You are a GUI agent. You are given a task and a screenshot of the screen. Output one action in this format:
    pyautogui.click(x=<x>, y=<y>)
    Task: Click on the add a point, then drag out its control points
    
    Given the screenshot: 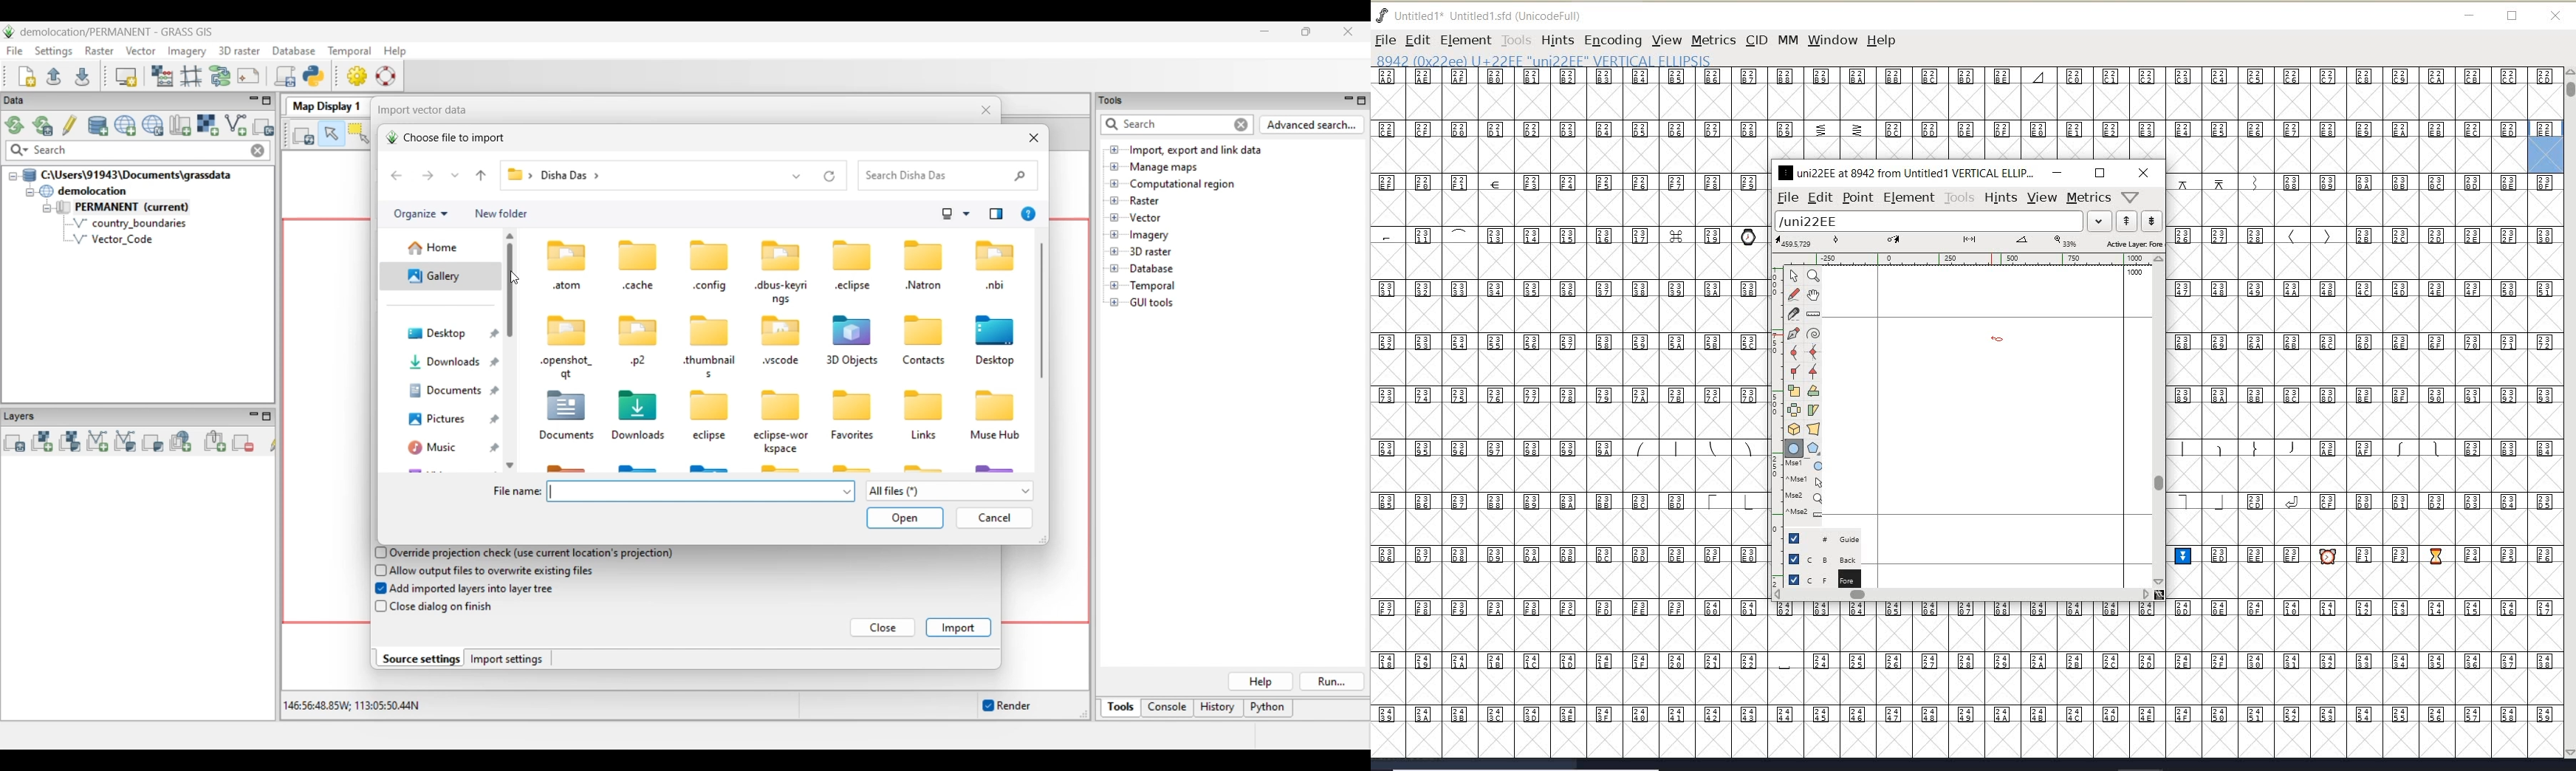 What is the action you would take?
    pyautogui.click(x=1793, y=332)
    